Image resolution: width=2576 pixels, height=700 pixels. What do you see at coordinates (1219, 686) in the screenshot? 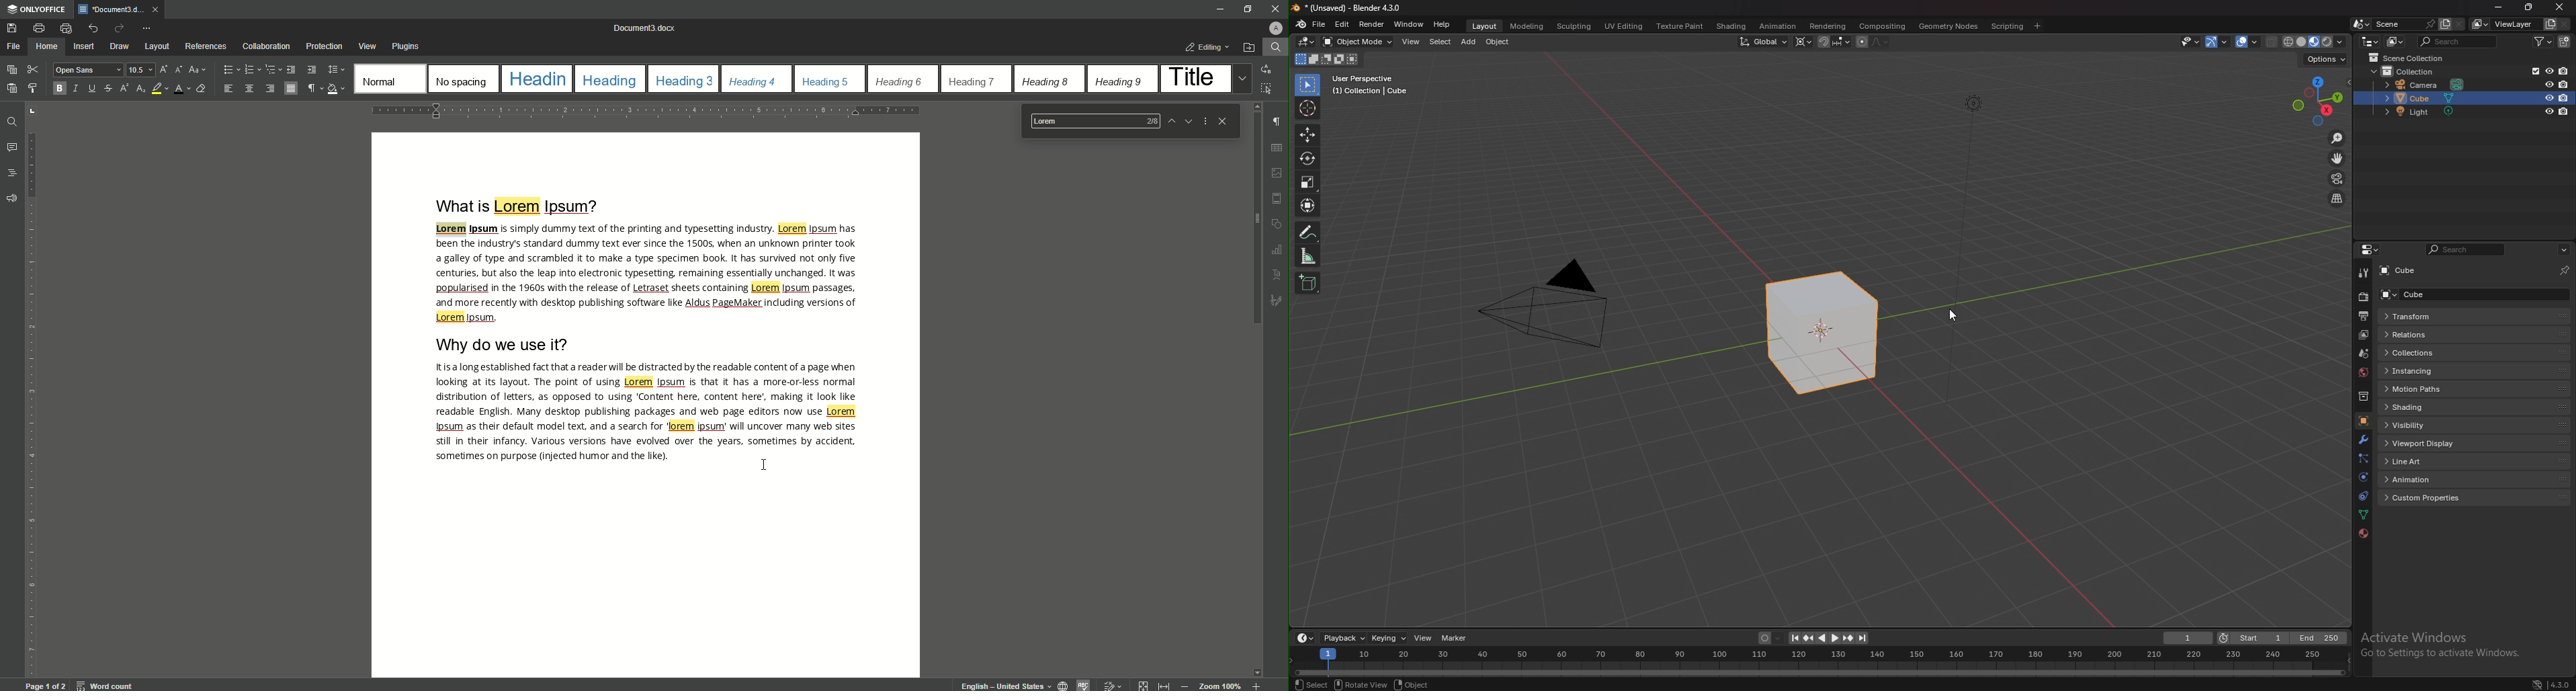
I see `Zoom 100%` at bounding box center [1219, 686].